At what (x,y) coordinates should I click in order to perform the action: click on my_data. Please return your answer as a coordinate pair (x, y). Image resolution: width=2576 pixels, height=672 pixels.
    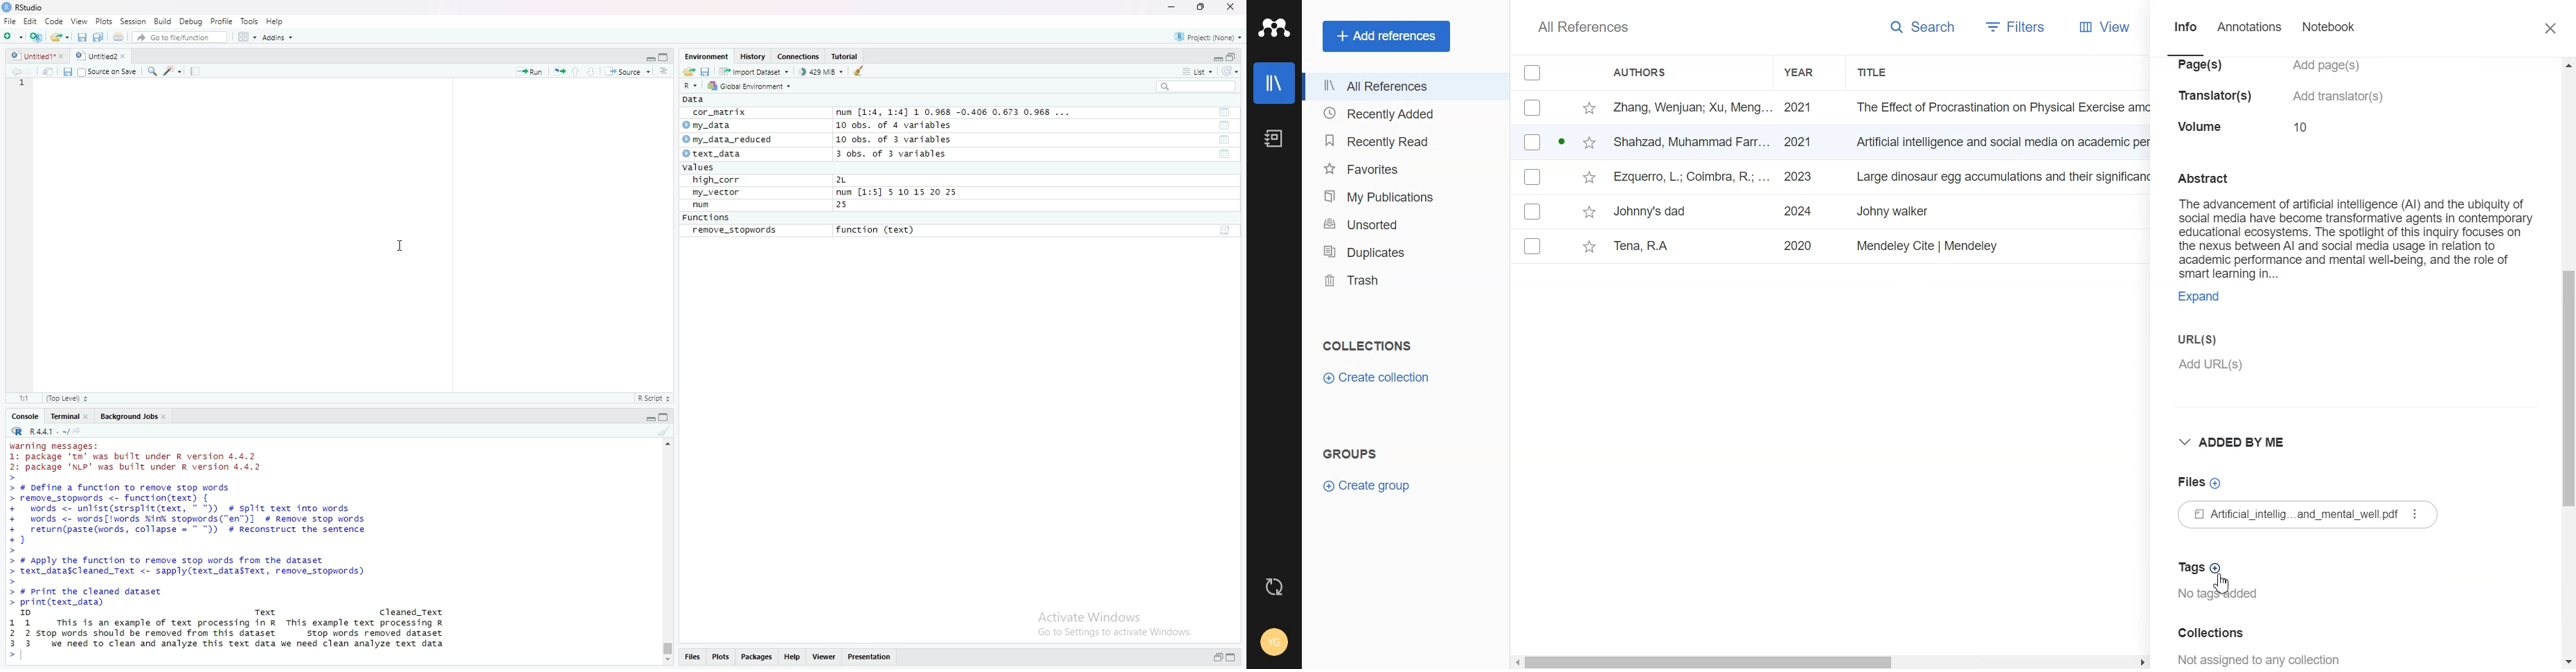
    Looking at the image, I should click on (708, 125).